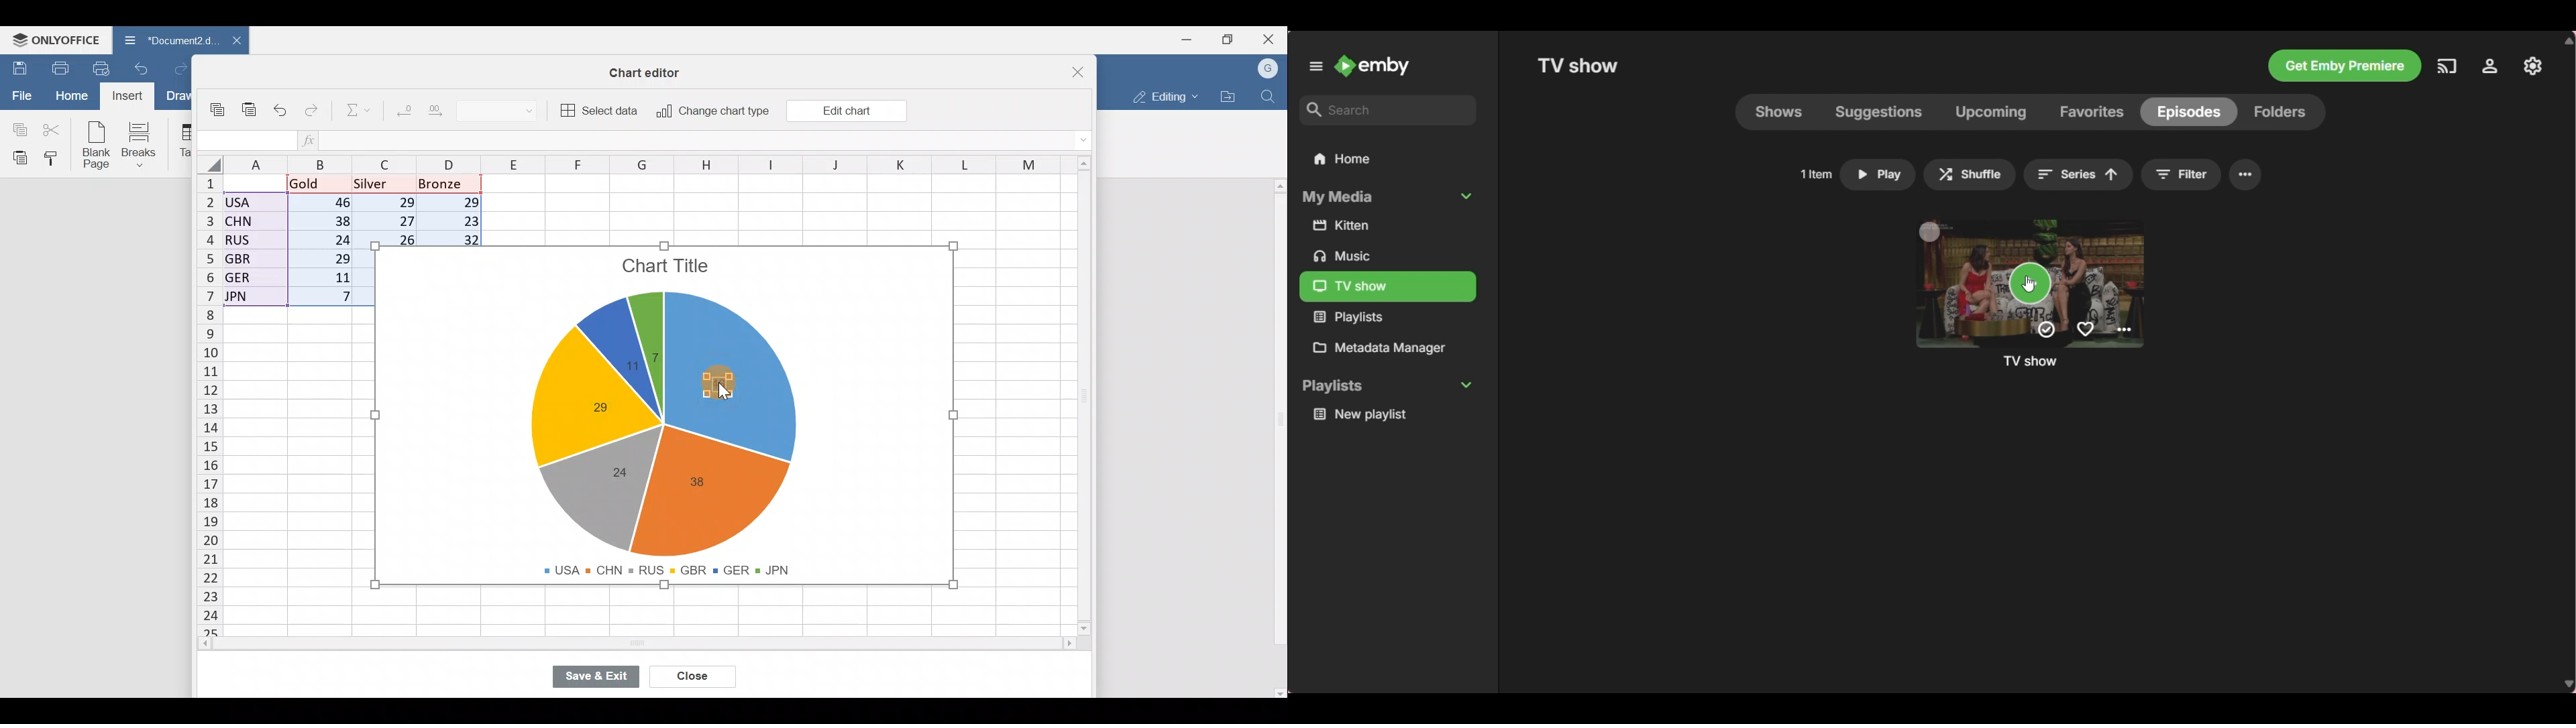 This screenshot has height=728, width=2576. What do you see at coordinates (93, 143) in the screenshot?
I see `Blank page` at bounding box center [93, 143].